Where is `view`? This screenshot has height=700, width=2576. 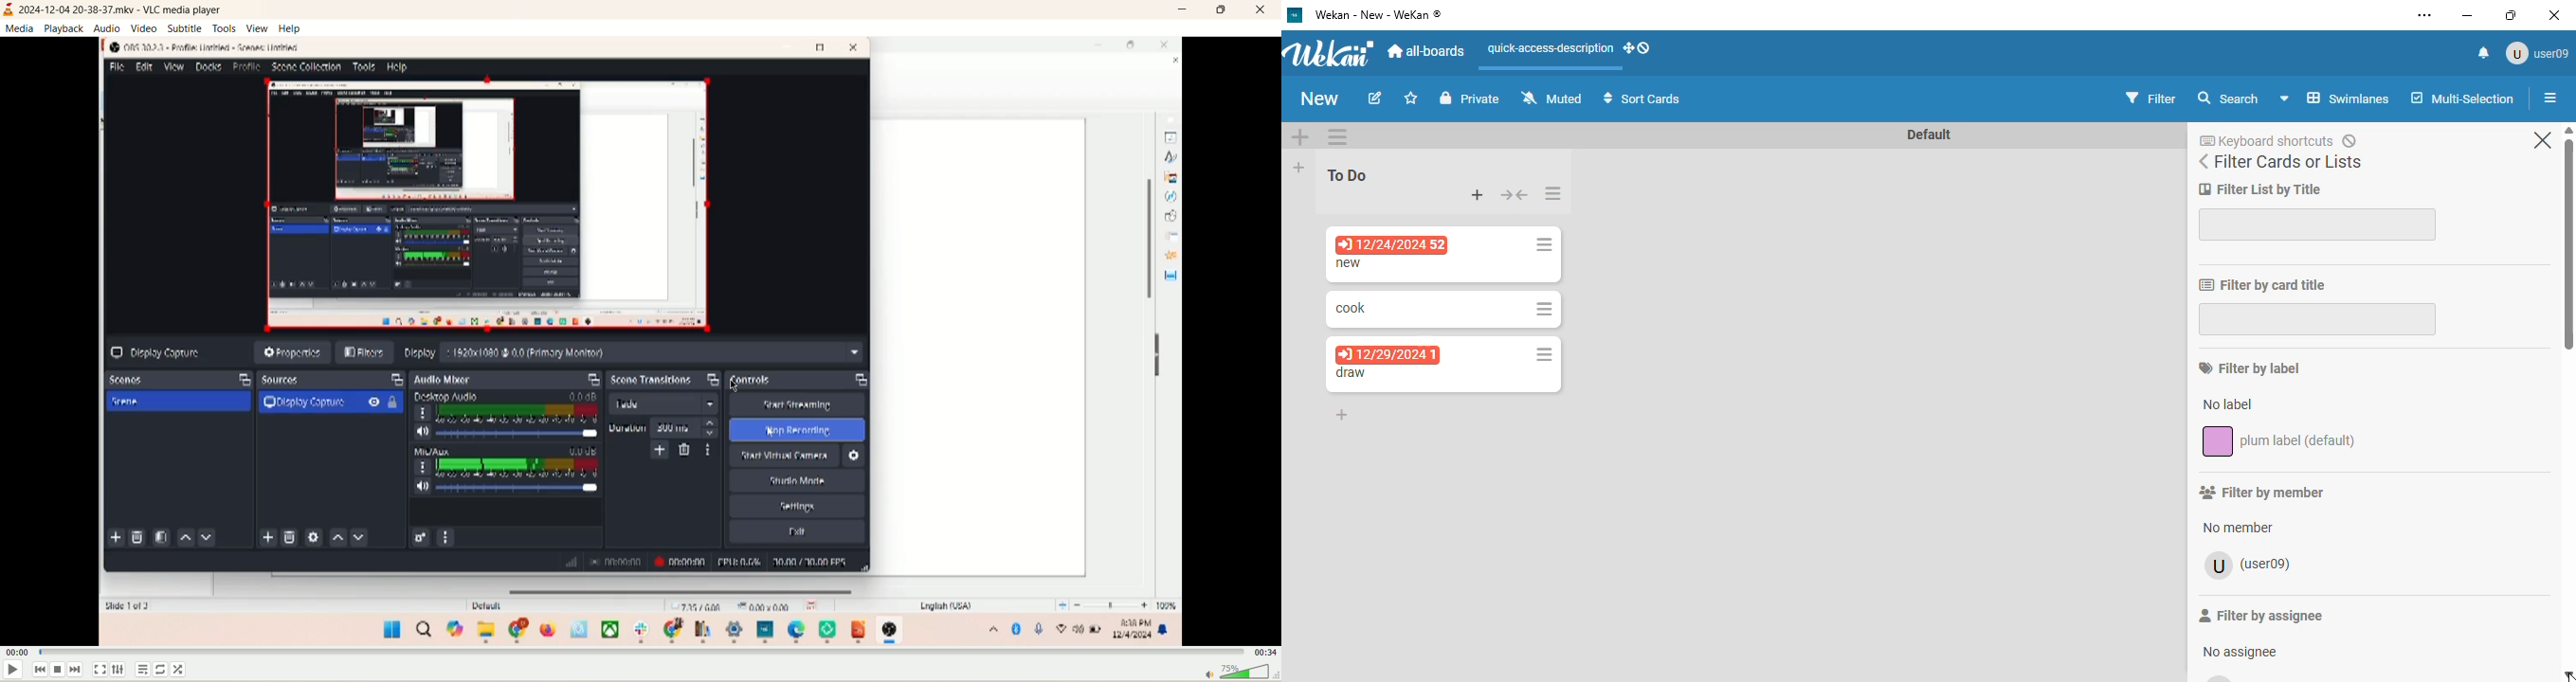
view is located at coordinates (259, 28).